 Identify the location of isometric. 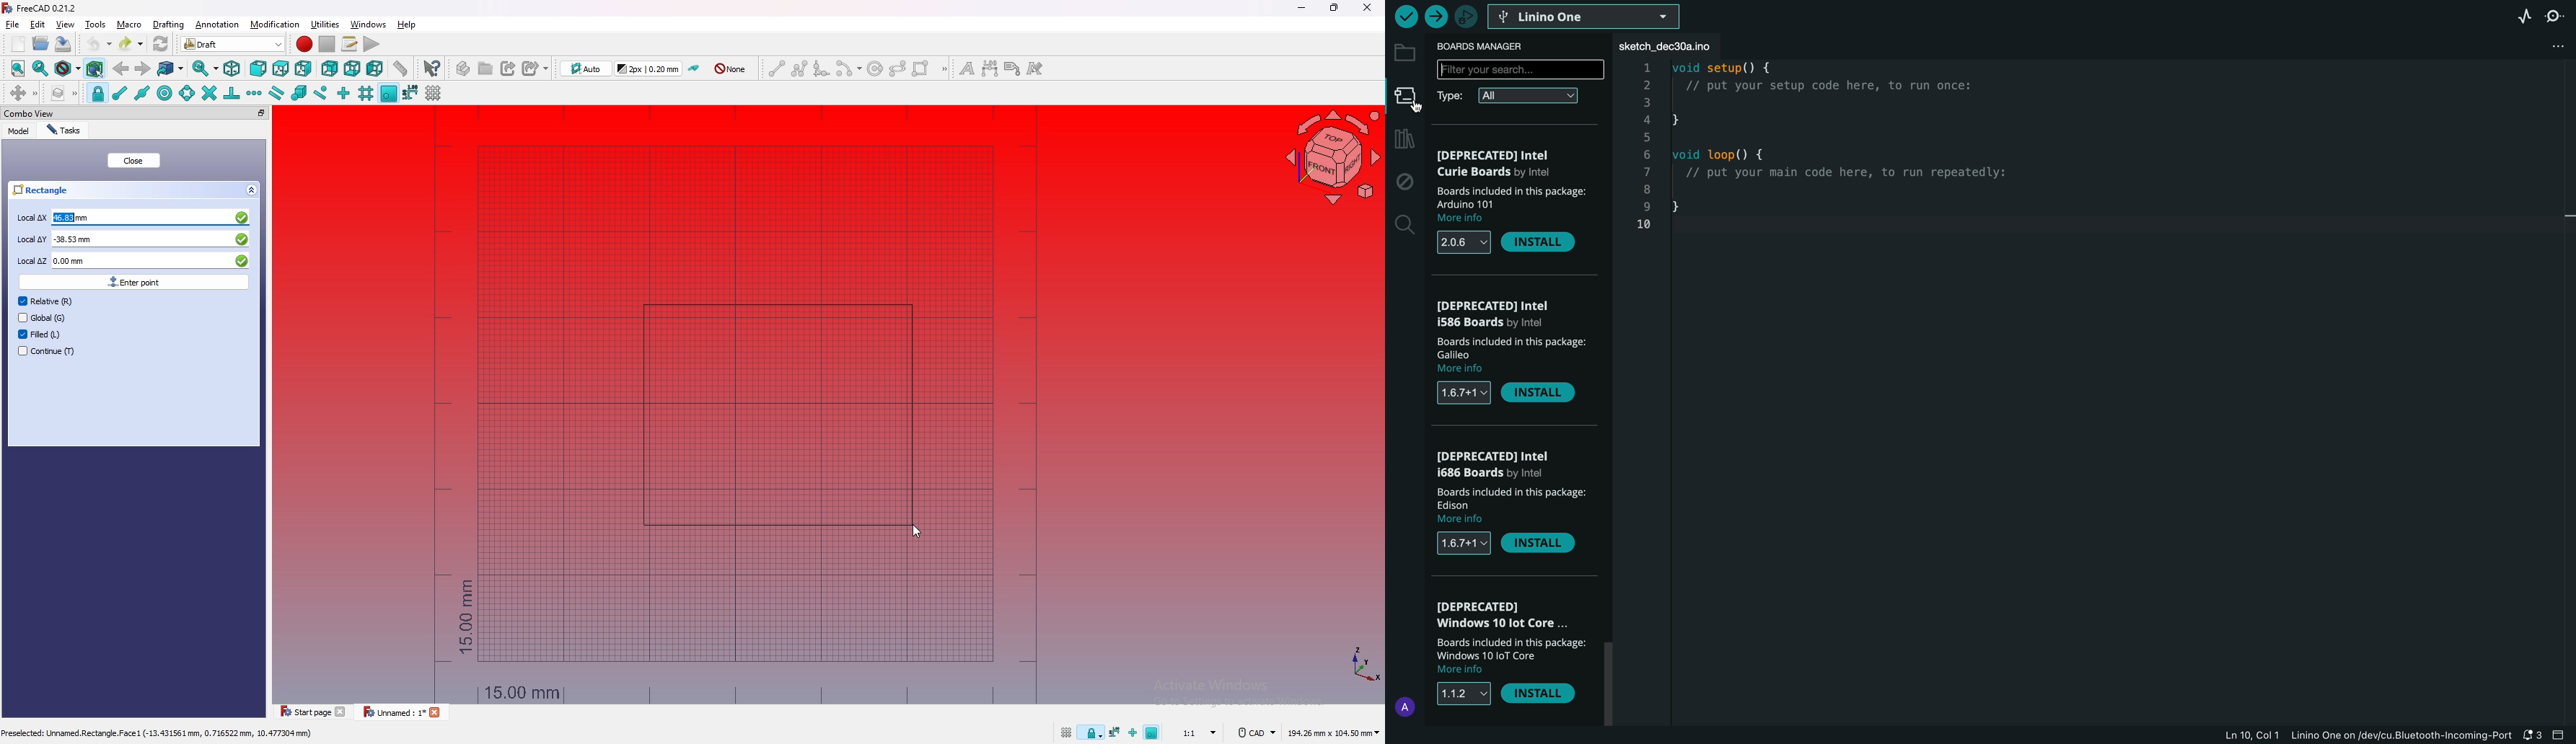
(232, 68).